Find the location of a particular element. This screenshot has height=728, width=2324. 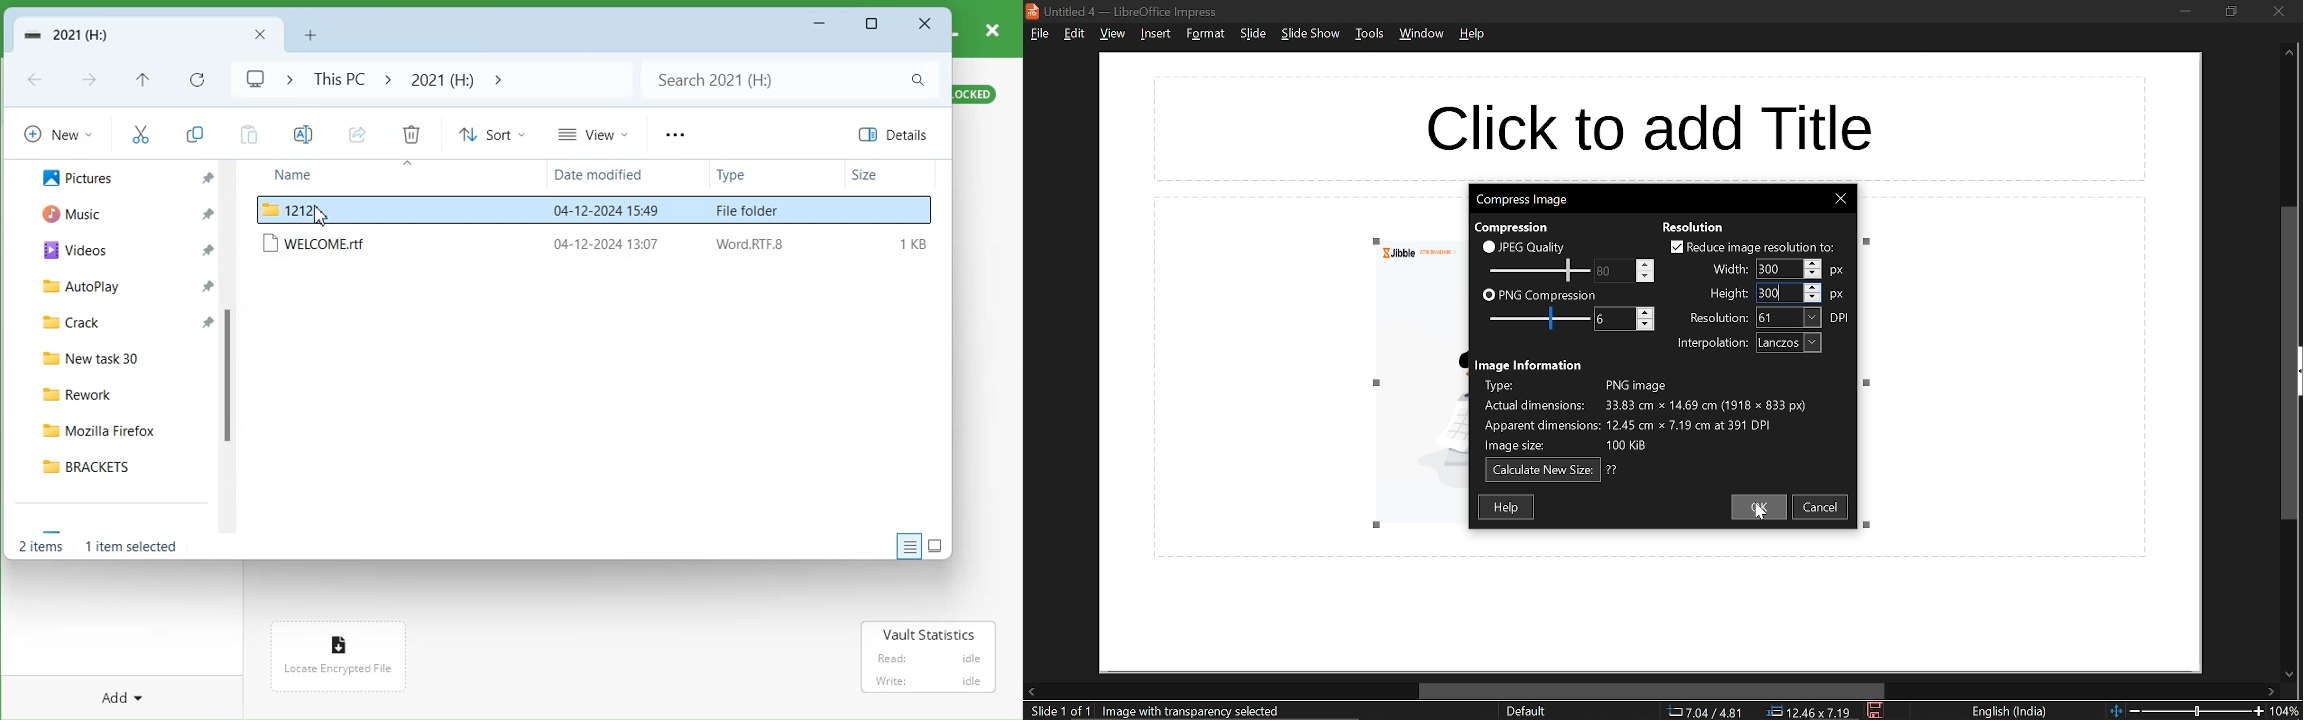

sheet style is located at coordinates (1525, 712).